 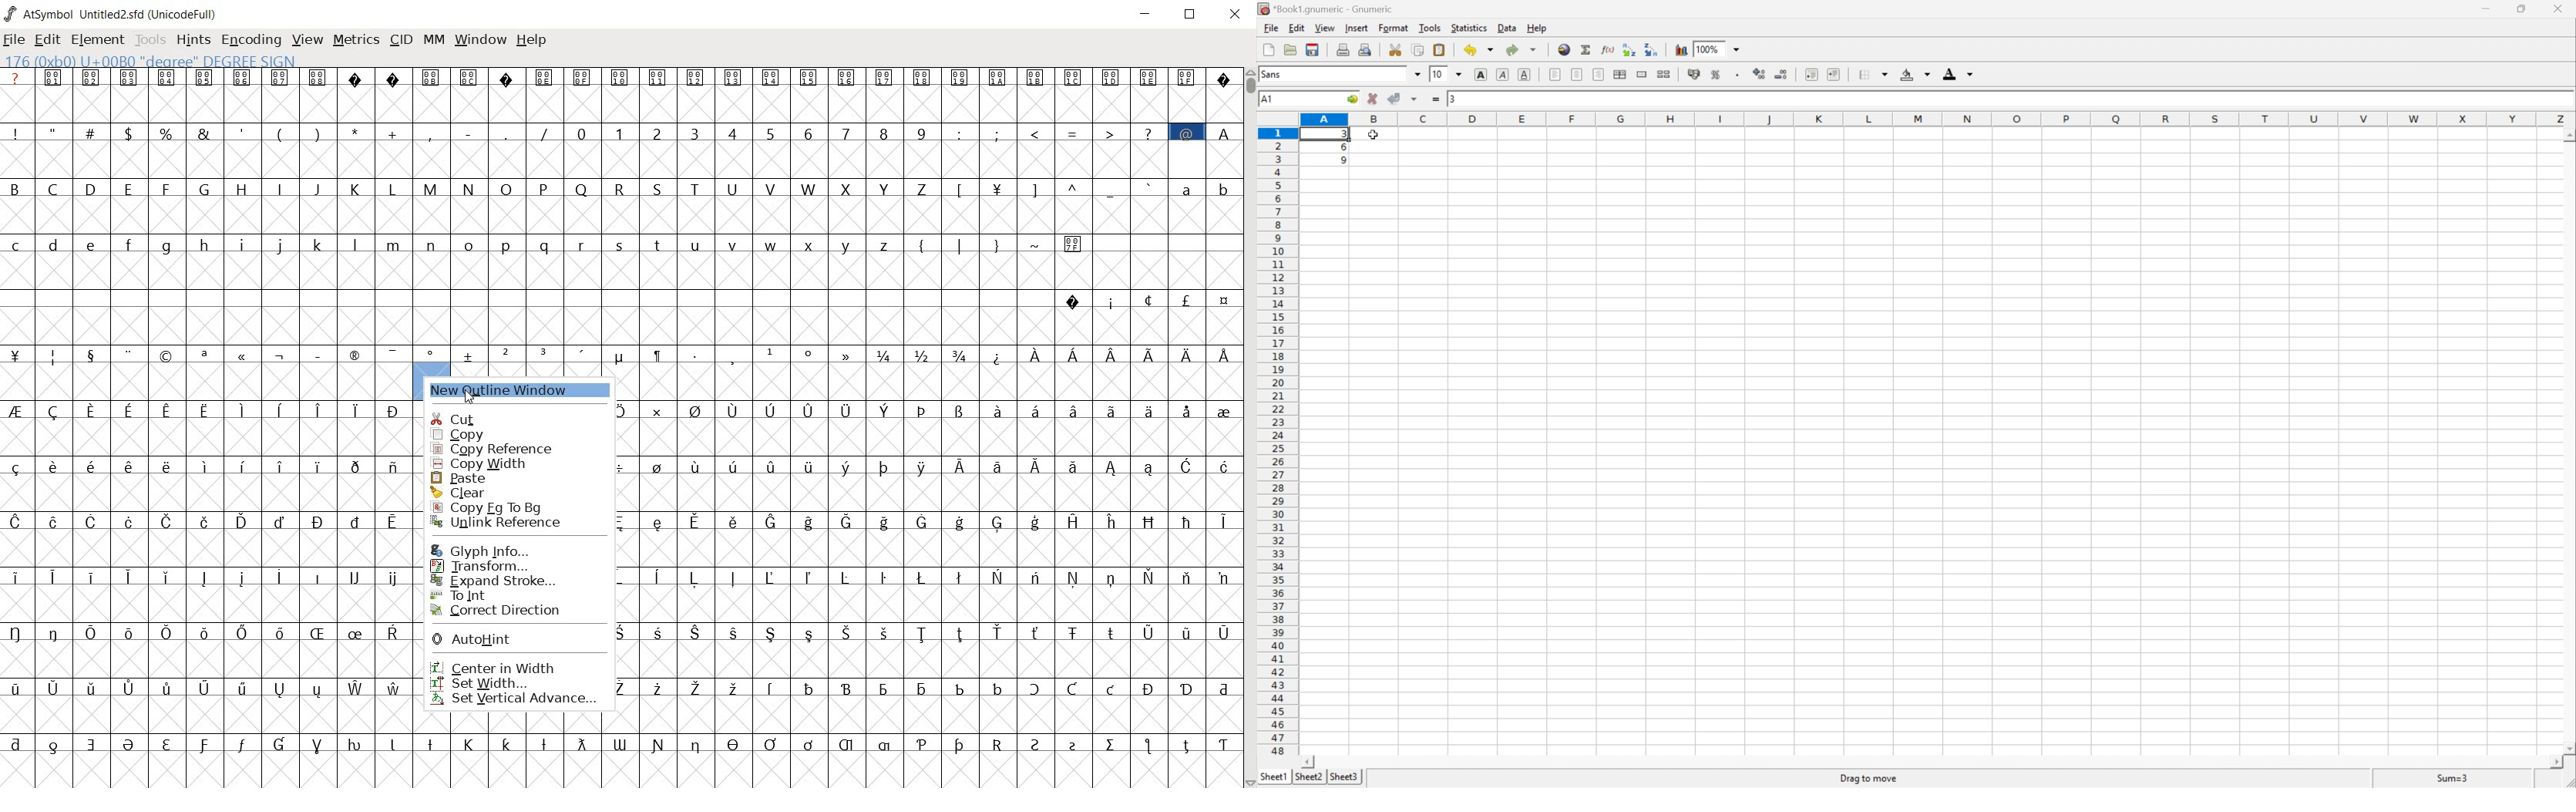 What do you see at coordinates (431, 355) in the screenshot?
I see `special characters` at bounding box center [431, 355].